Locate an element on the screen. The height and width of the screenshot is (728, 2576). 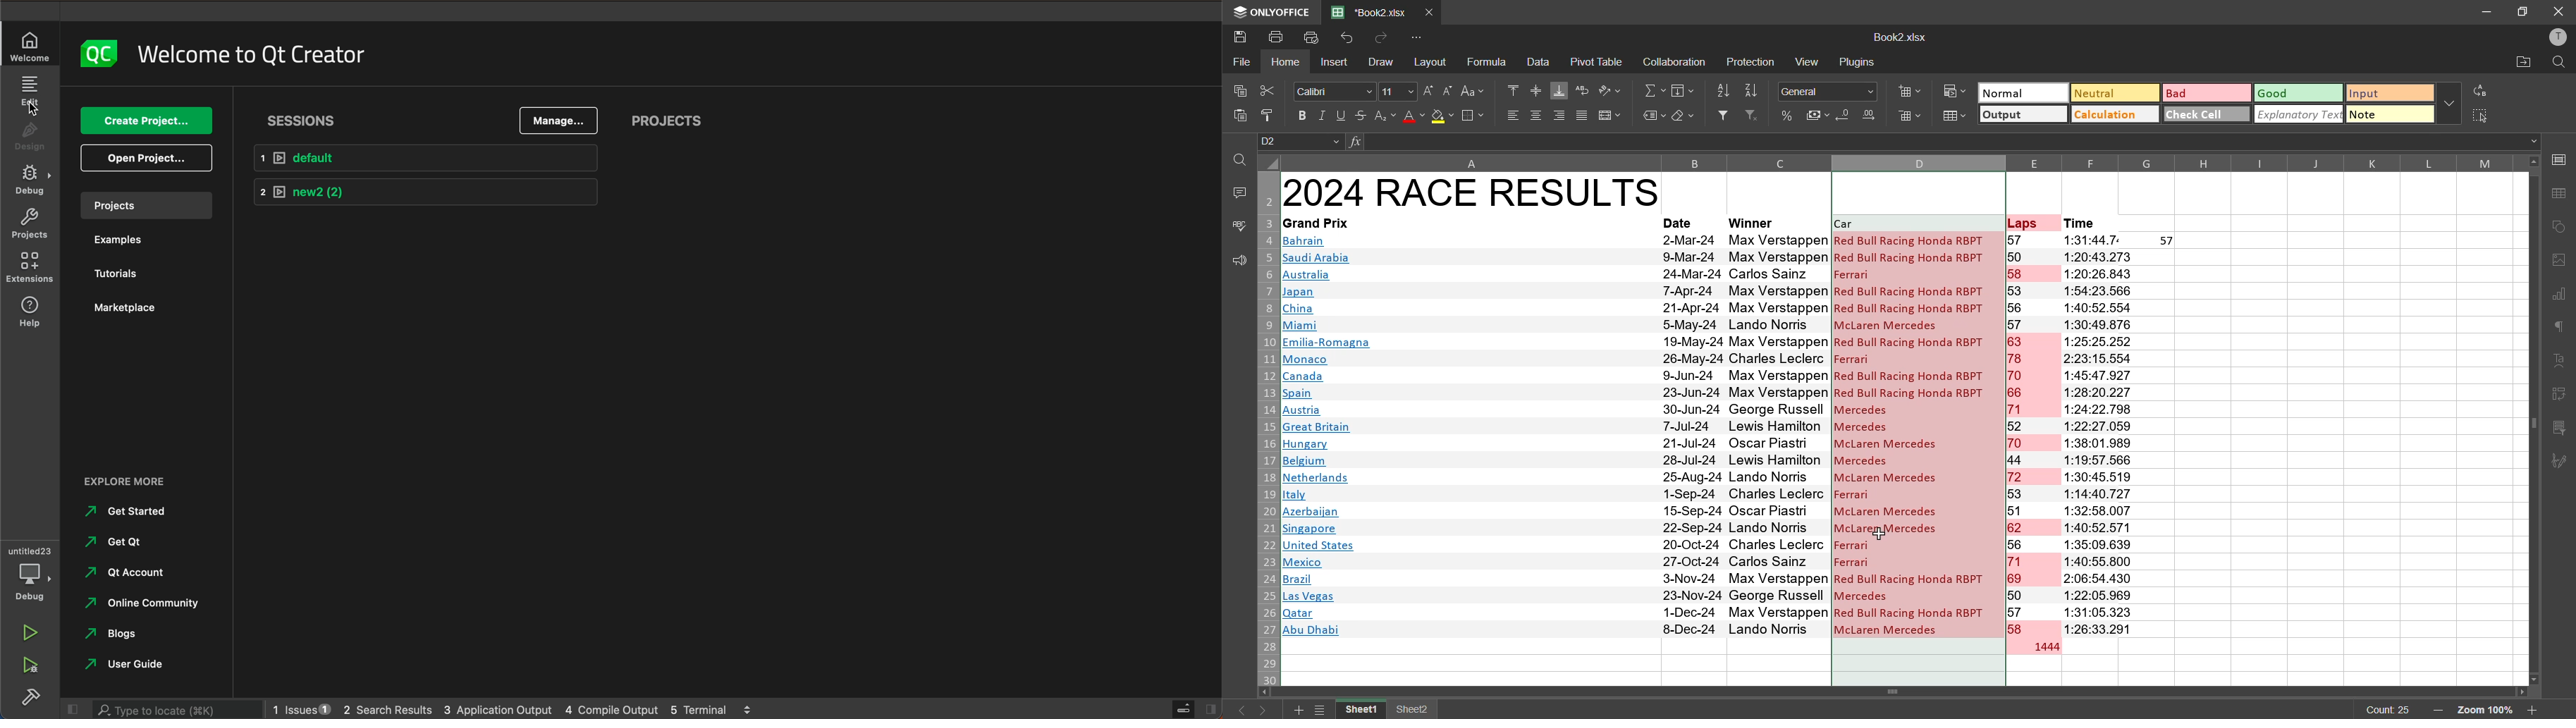
charts is located at coordinates (2560, 295).